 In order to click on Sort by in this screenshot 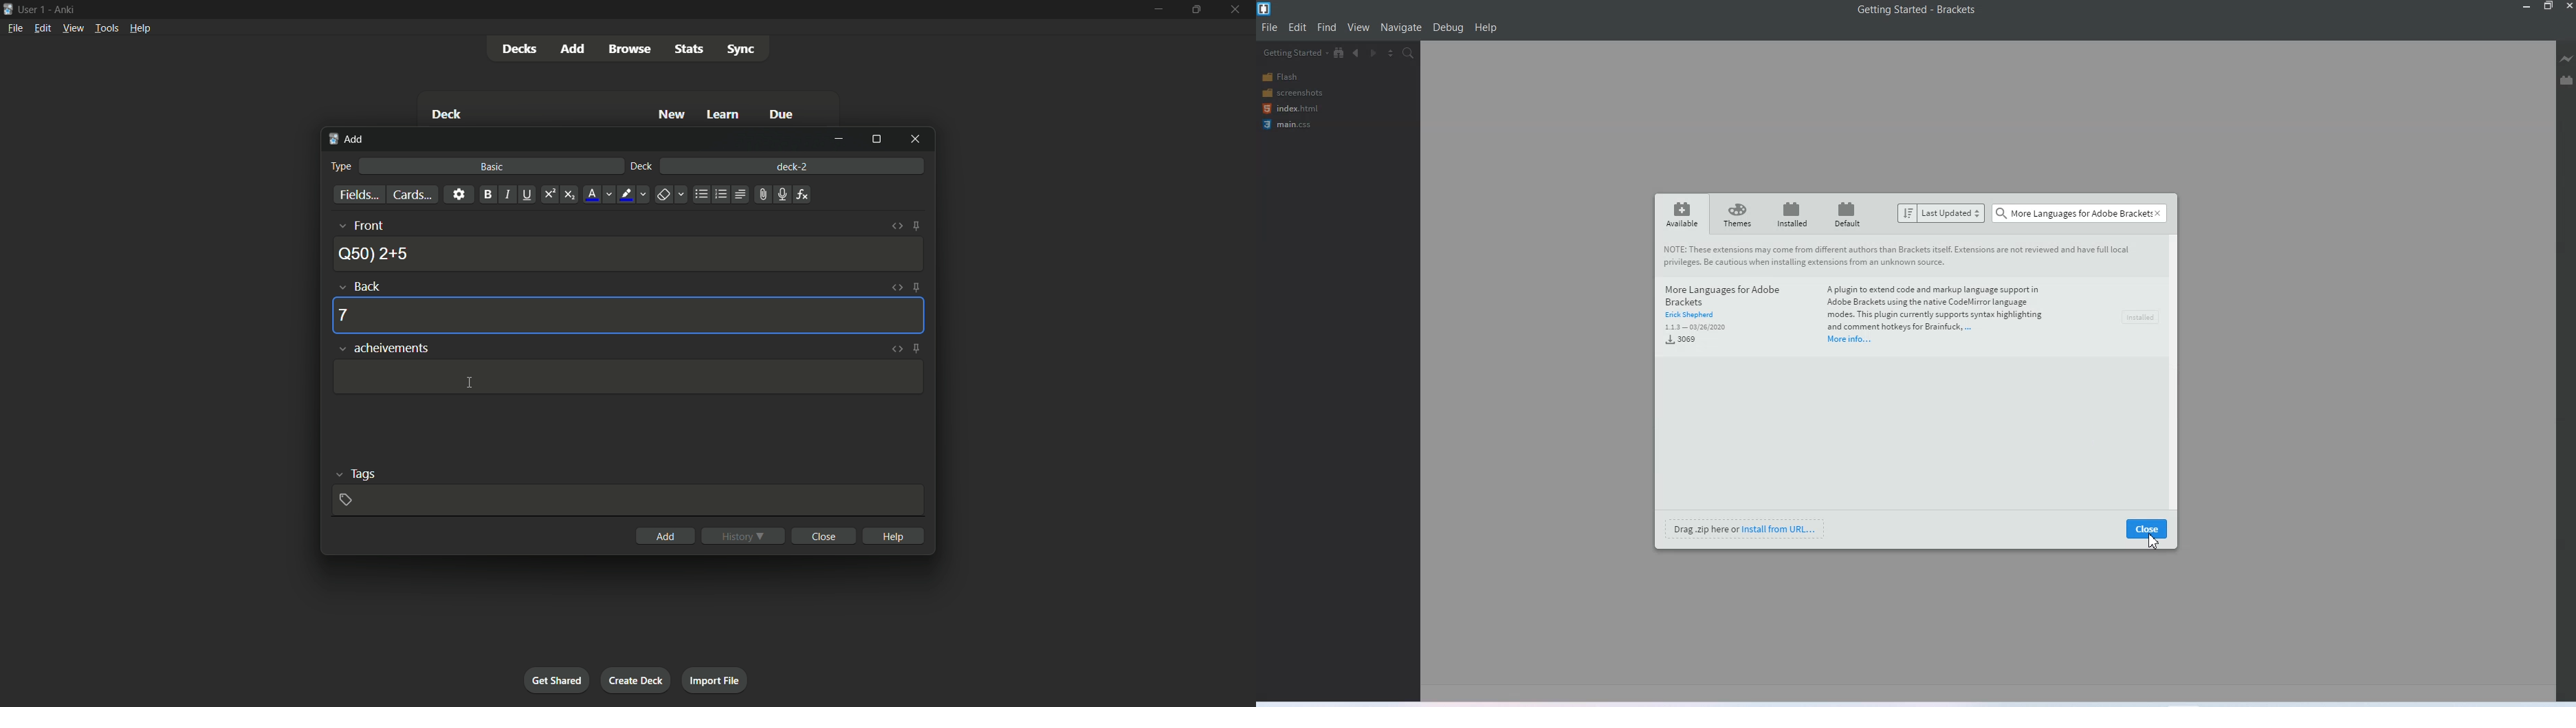, I will do `click(1941, 213)`.